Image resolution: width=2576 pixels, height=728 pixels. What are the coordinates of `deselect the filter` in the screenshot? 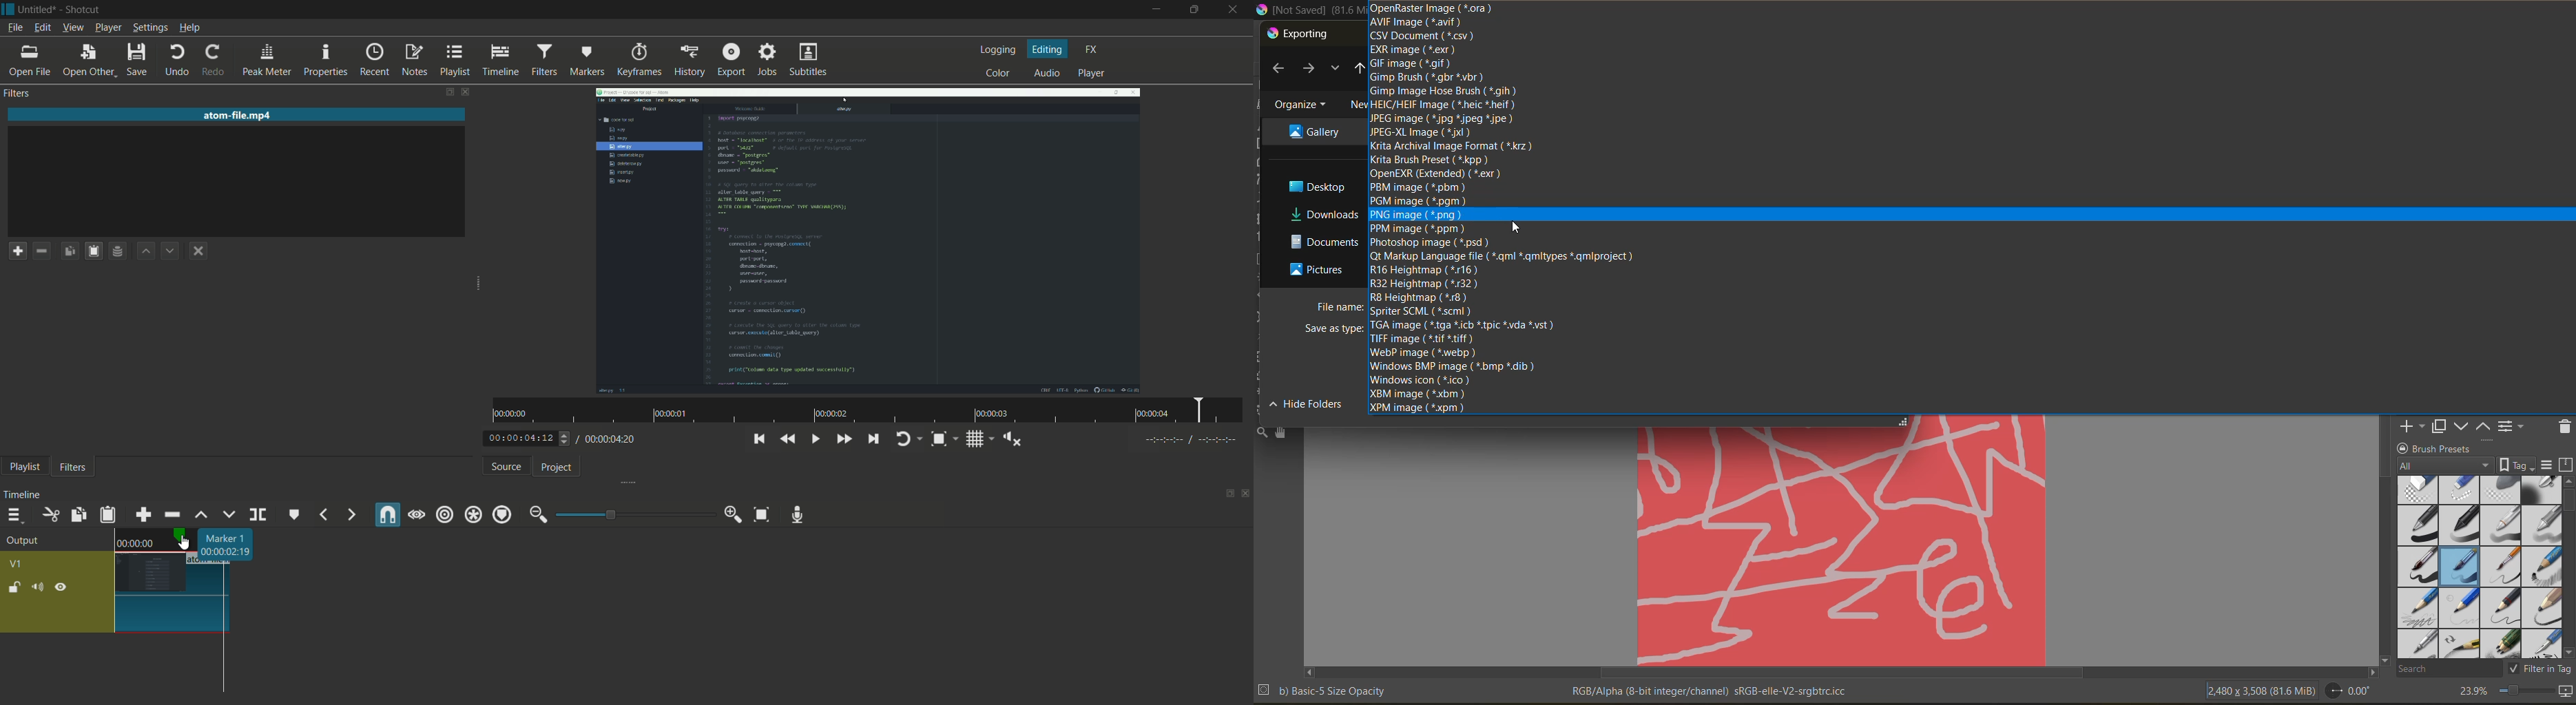 It's located at (199, 251).